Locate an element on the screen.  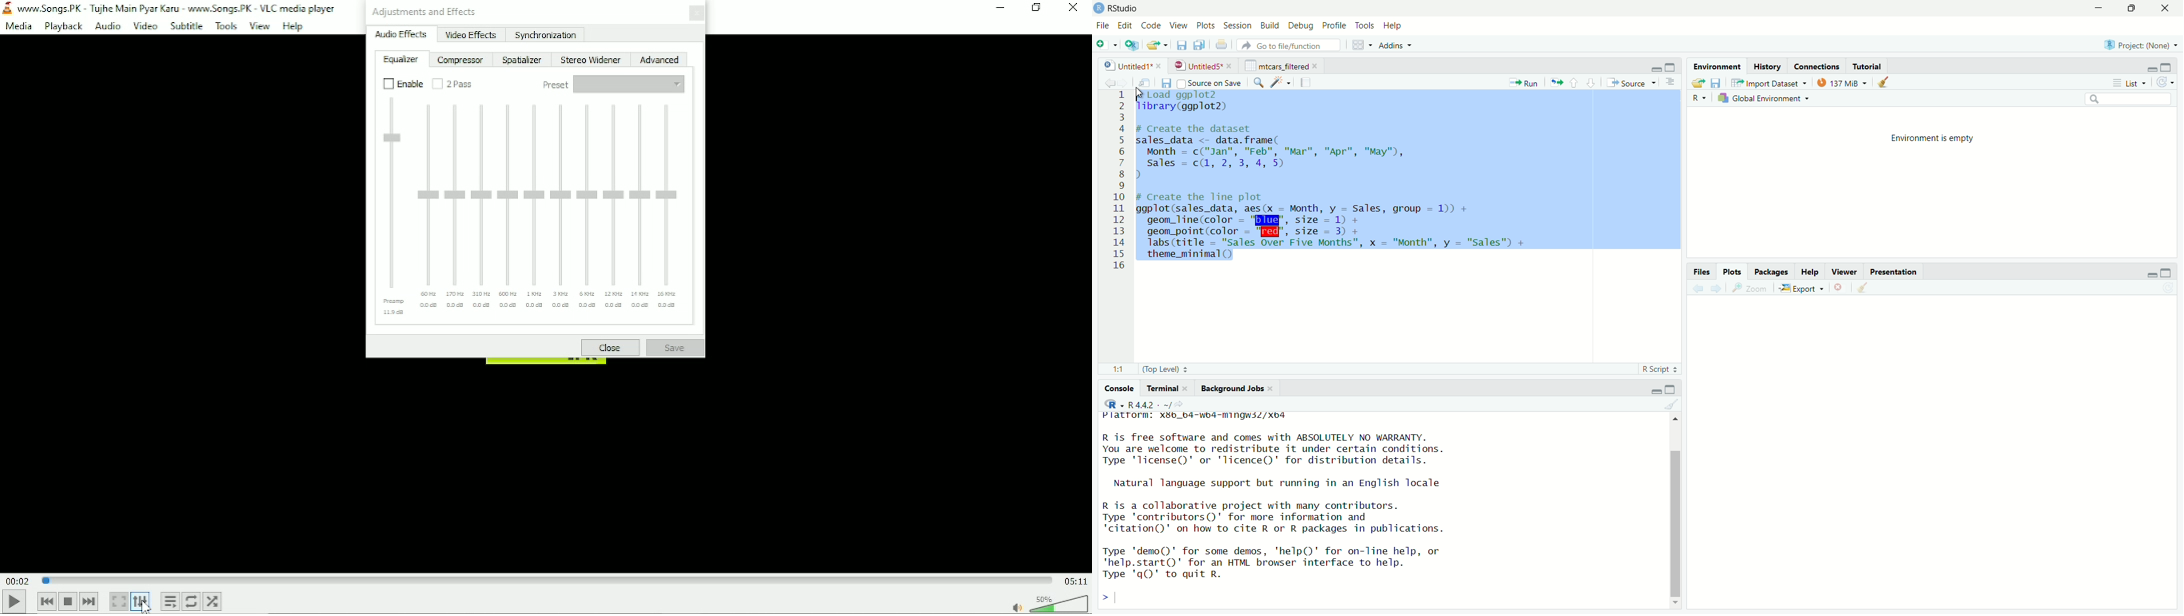
edit is located at coordinates (1126, 26).